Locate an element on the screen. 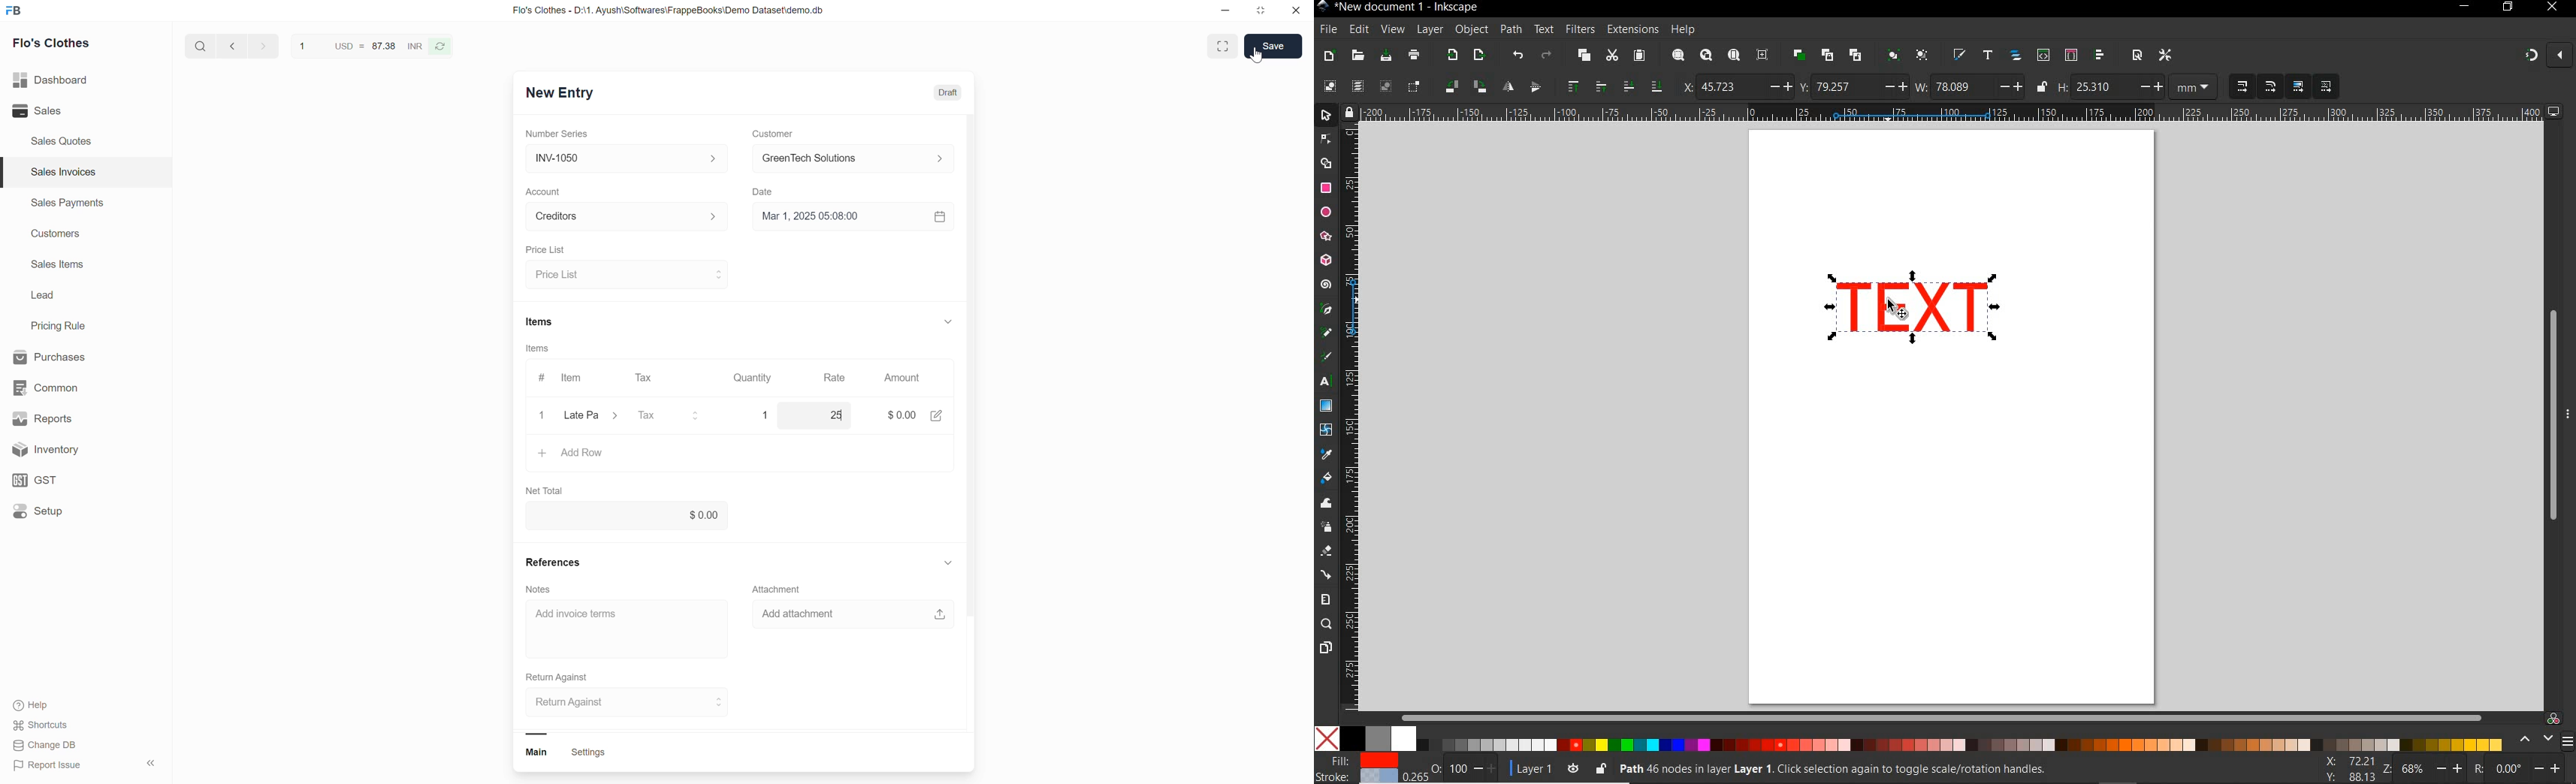 Image resolution: width=2576 pixels, height=784 pixels. cursor is located at coordinates (1898, 309).